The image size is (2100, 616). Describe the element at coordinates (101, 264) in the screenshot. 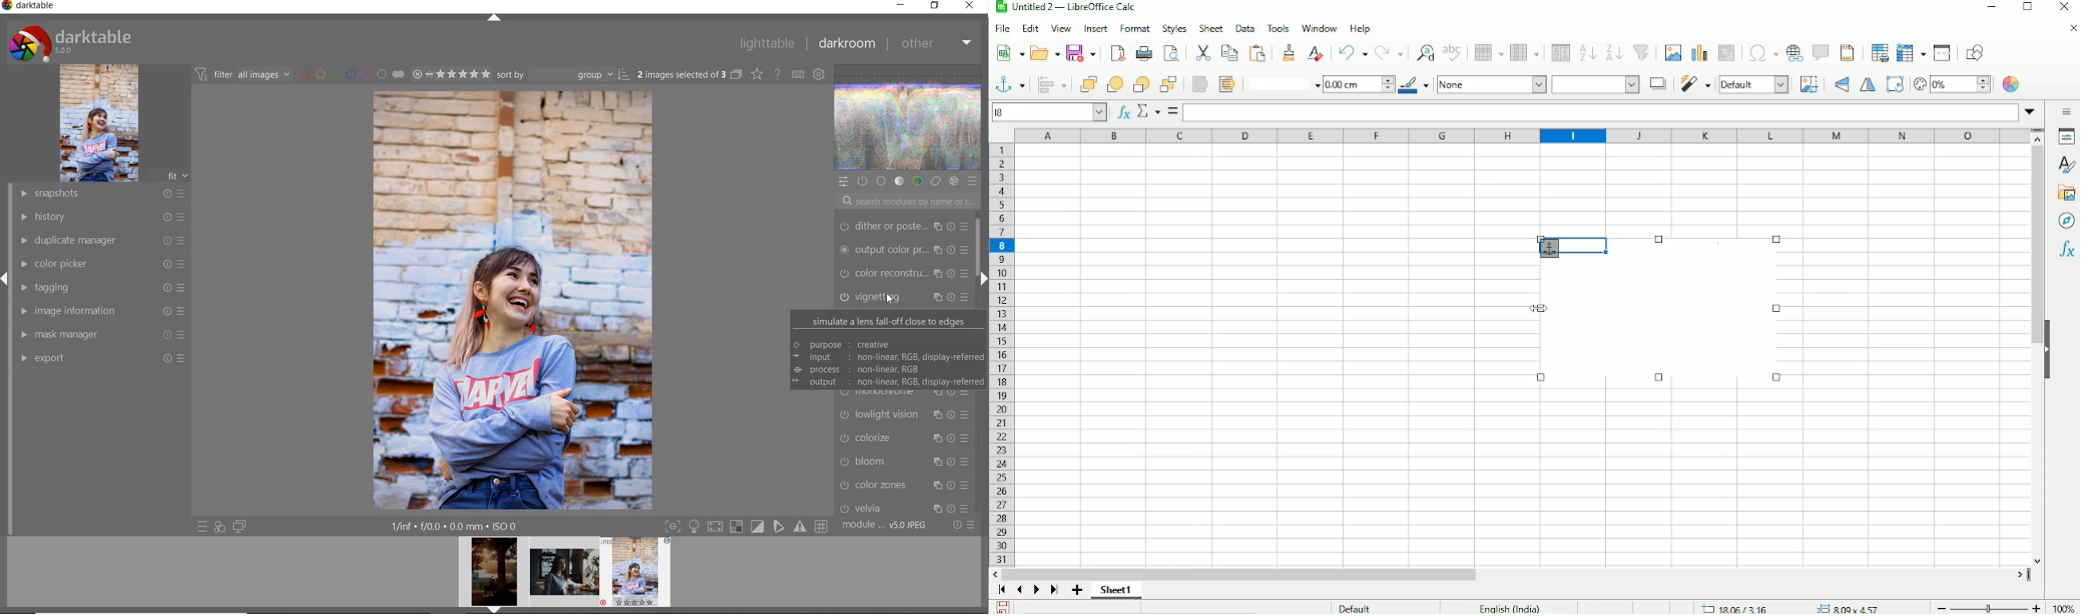

I see `color picker` at that location.